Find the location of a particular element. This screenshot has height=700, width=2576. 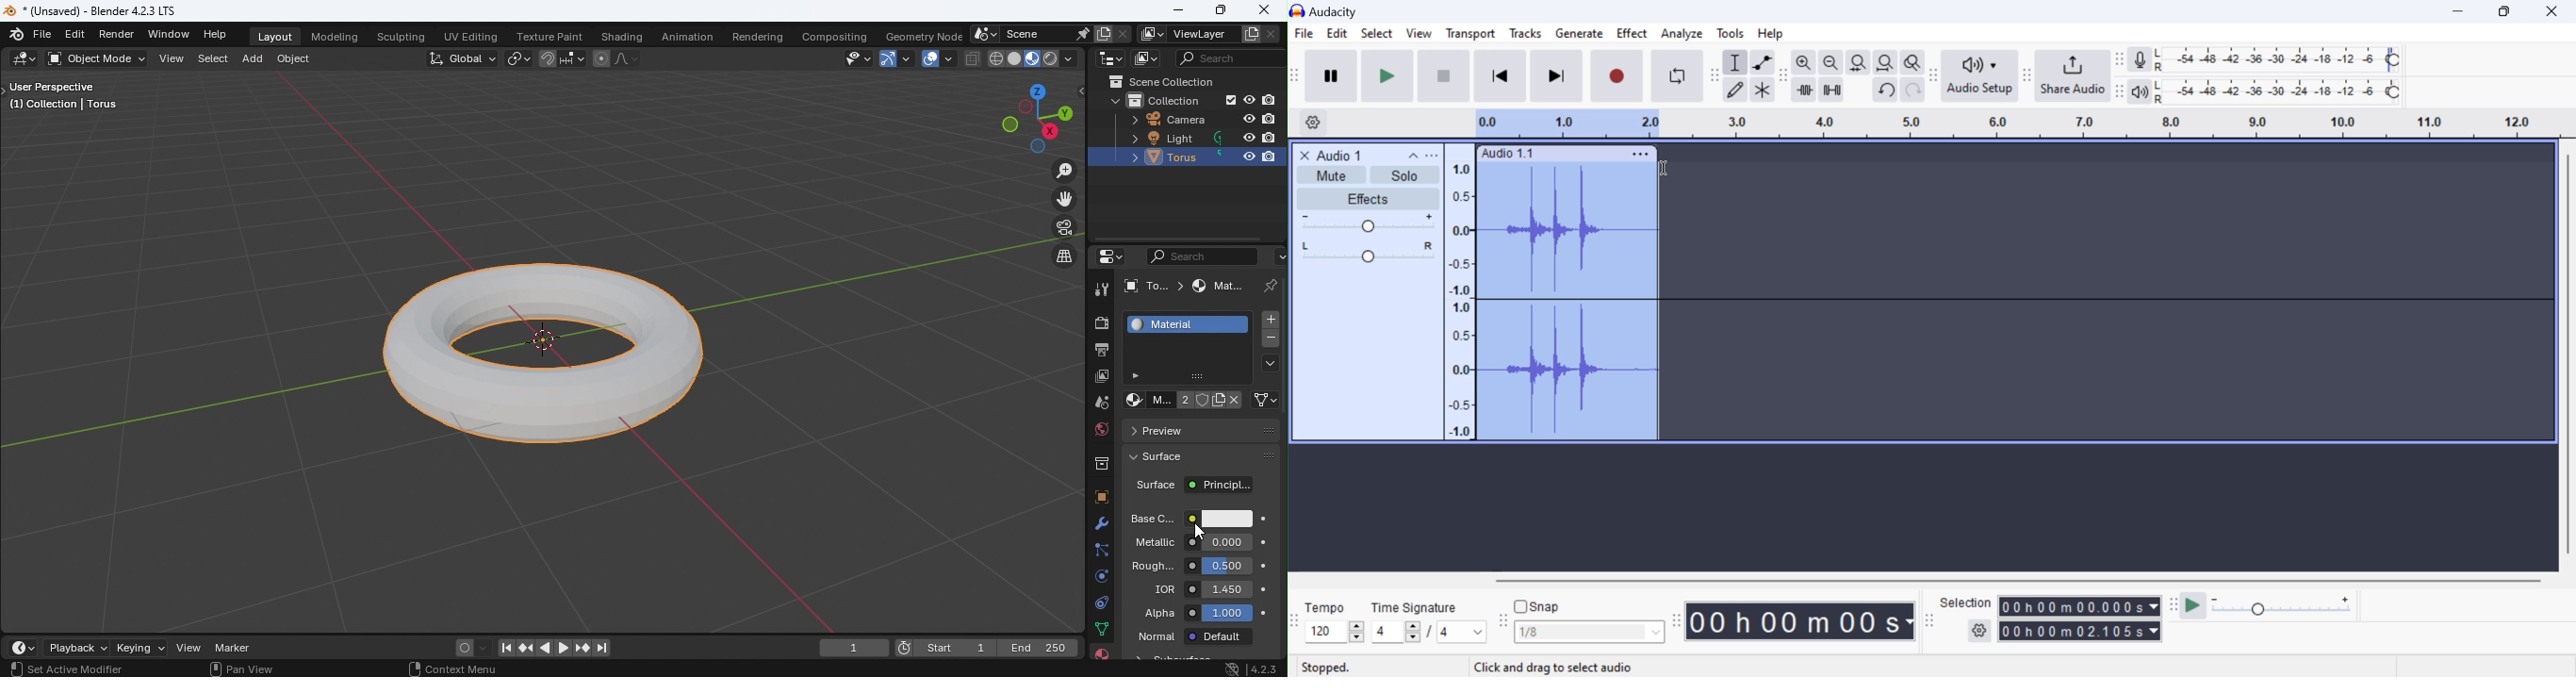

Hide in viewpoint is located at coordinates (1250, 120).